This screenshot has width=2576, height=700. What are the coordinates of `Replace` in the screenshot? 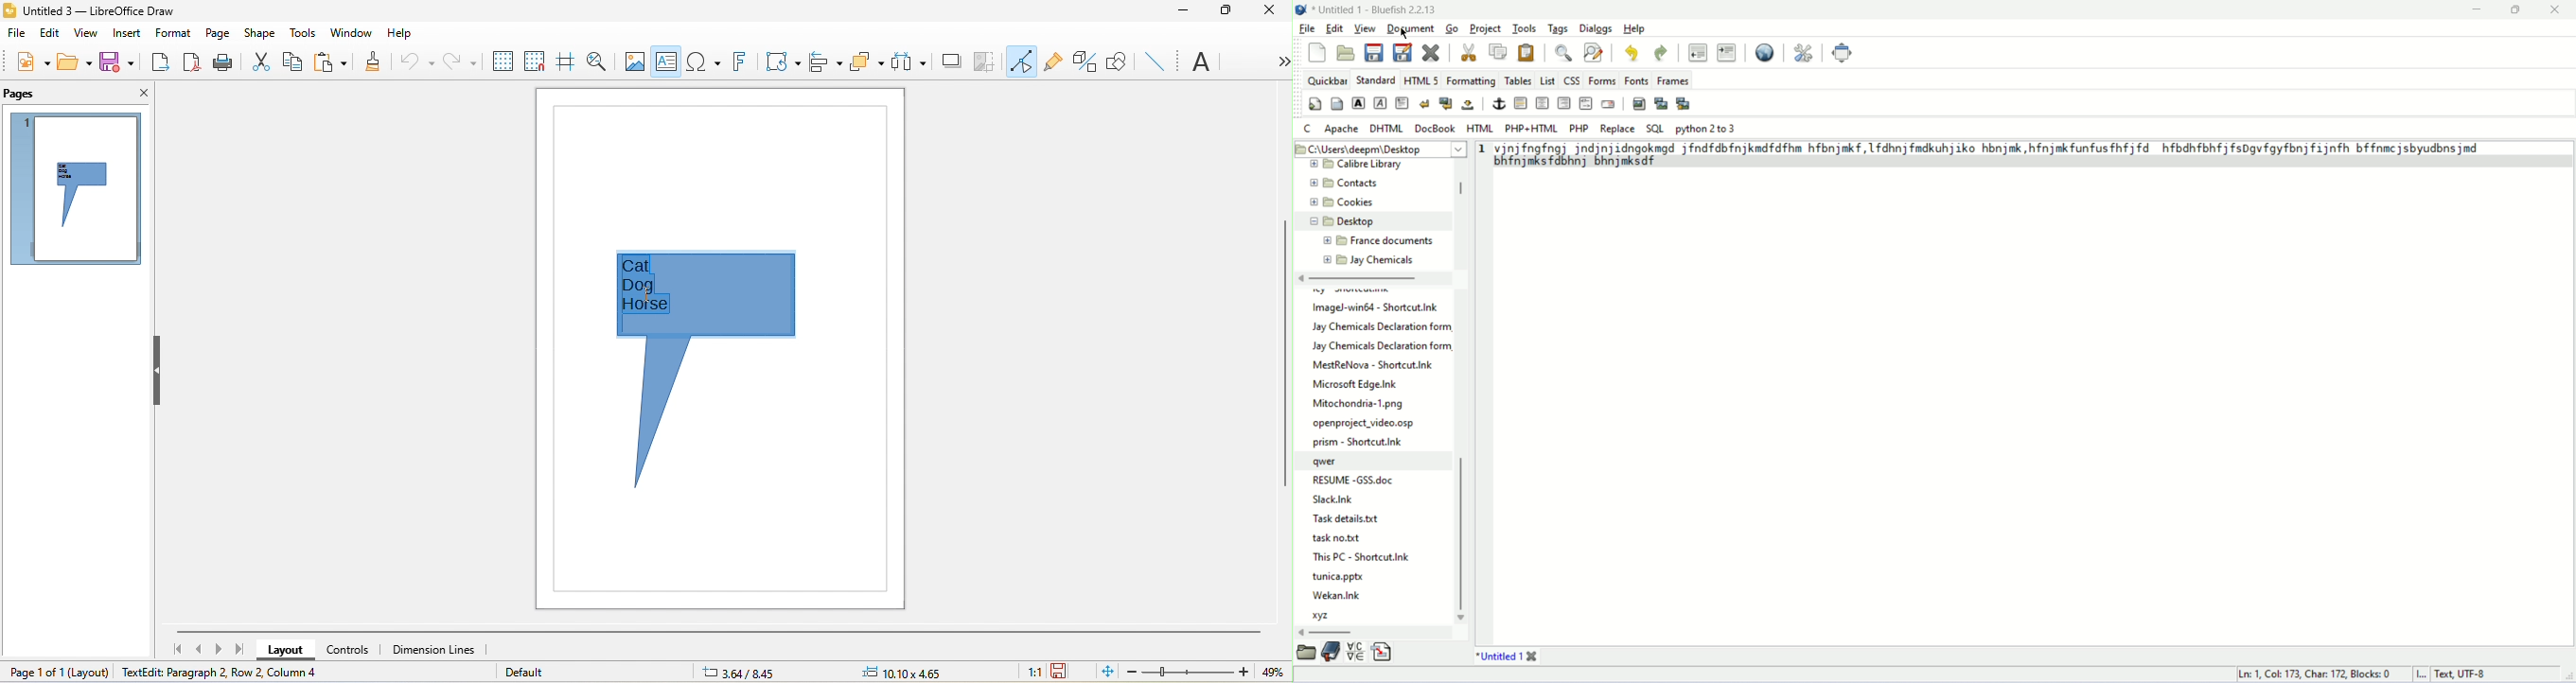 It's located at (1617, 128).